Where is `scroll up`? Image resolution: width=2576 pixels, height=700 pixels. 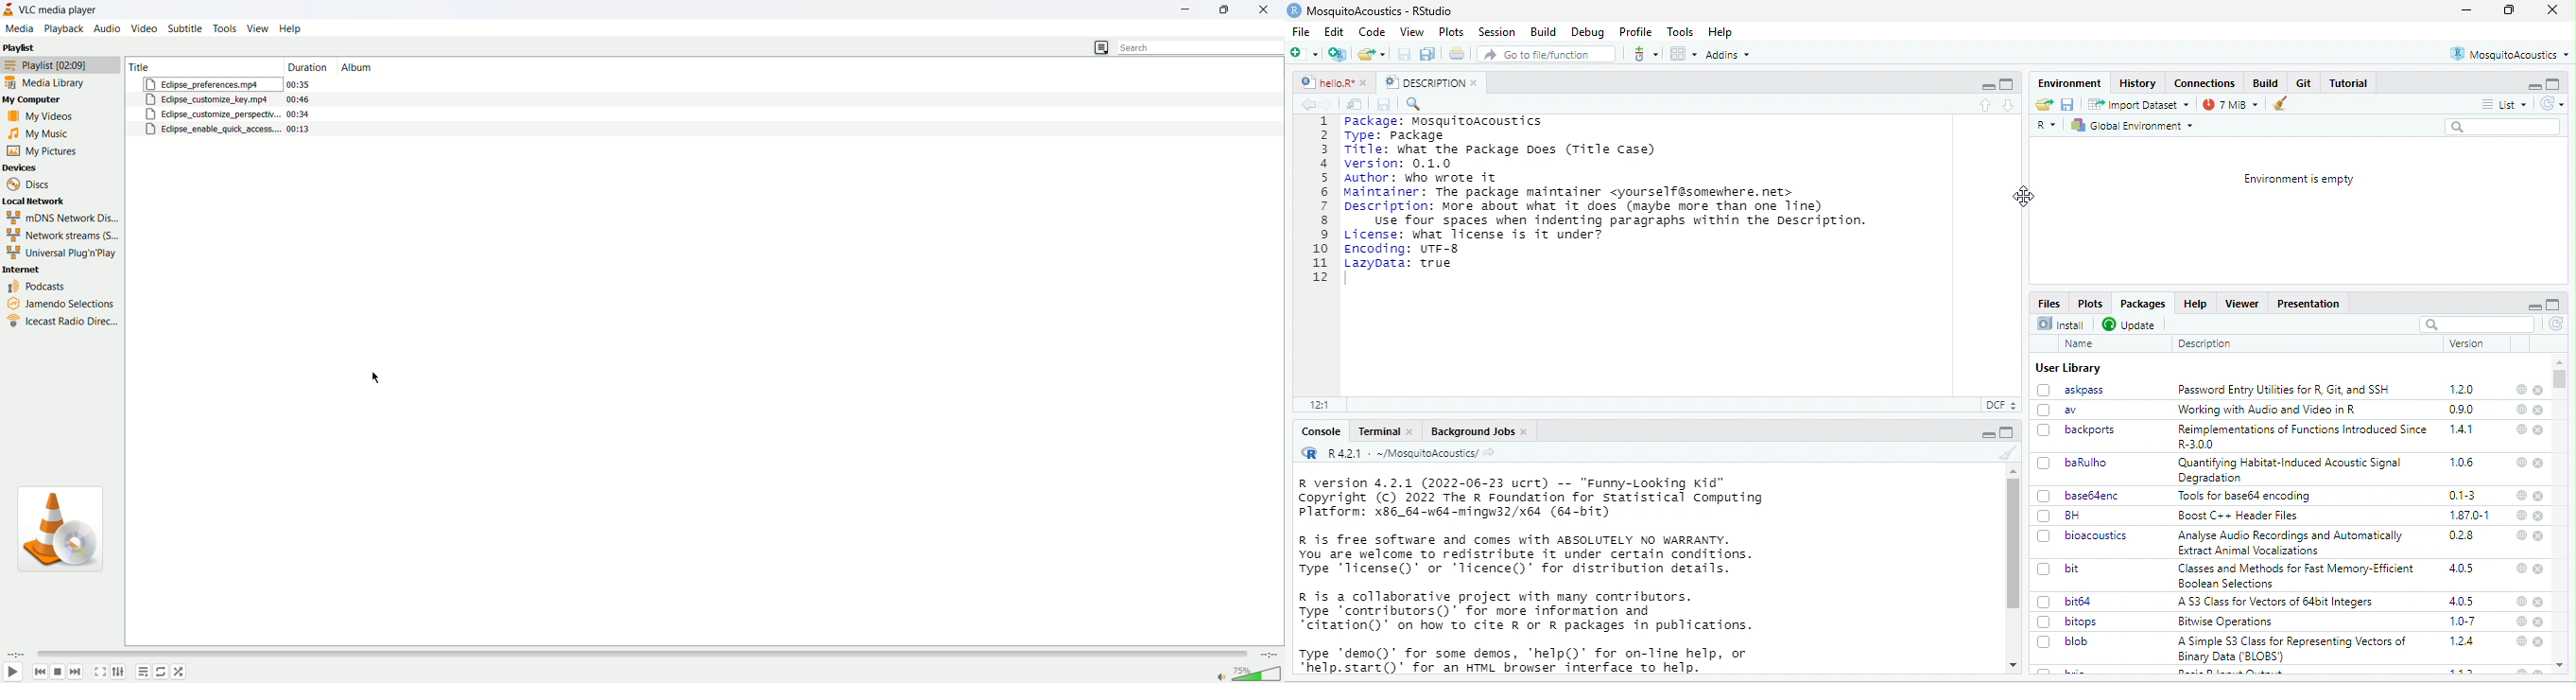
scroll up is located at coordinates (2561, 361).